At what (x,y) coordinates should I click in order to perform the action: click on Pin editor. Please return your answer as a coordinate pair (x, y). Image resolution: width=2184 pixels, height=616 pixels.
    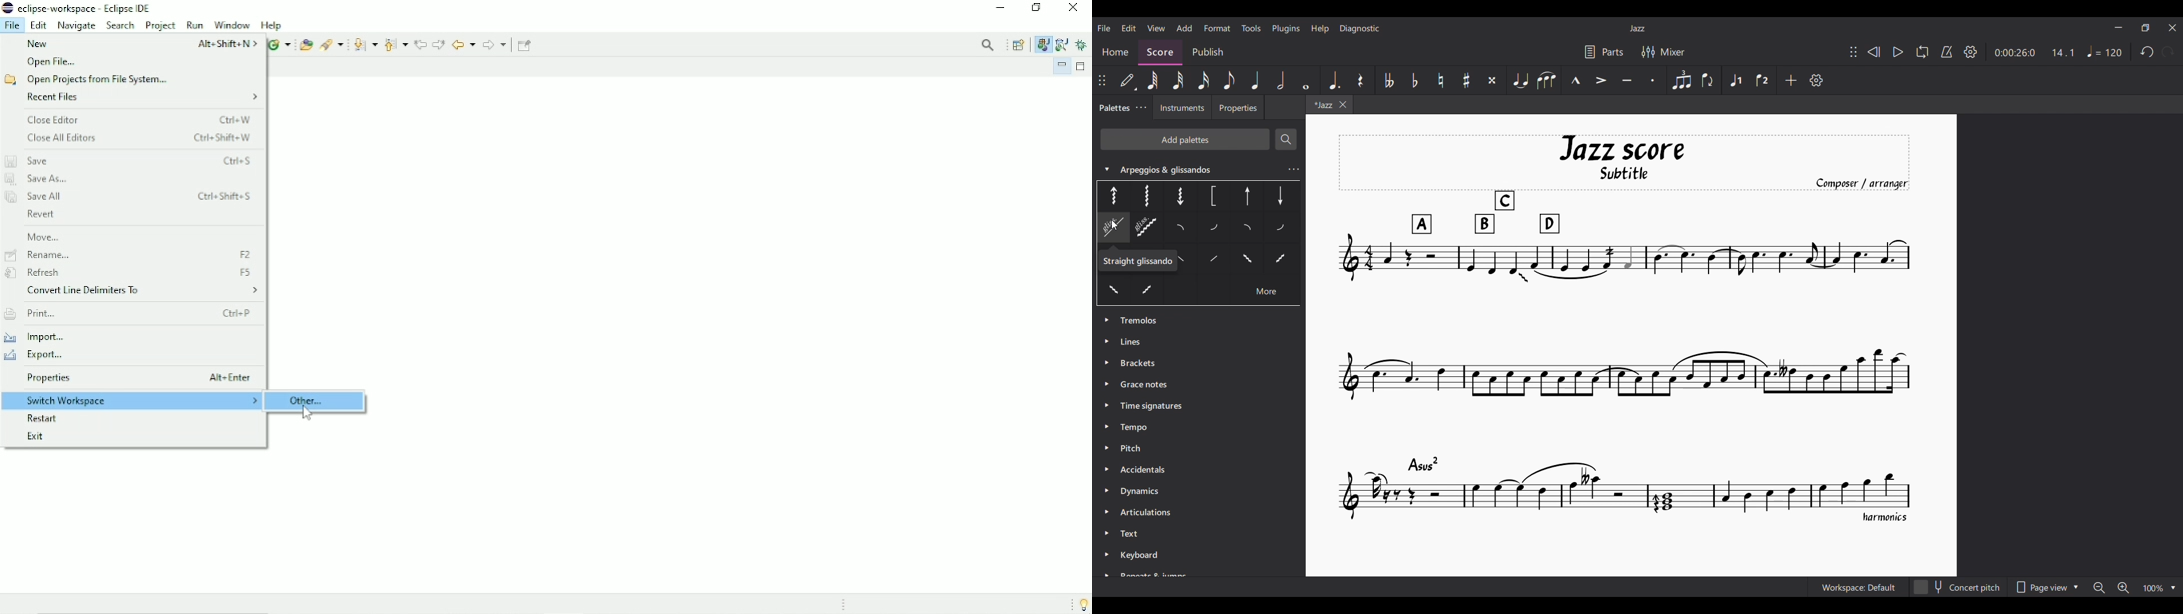
    Looking at the image, I should click on (526, 45).